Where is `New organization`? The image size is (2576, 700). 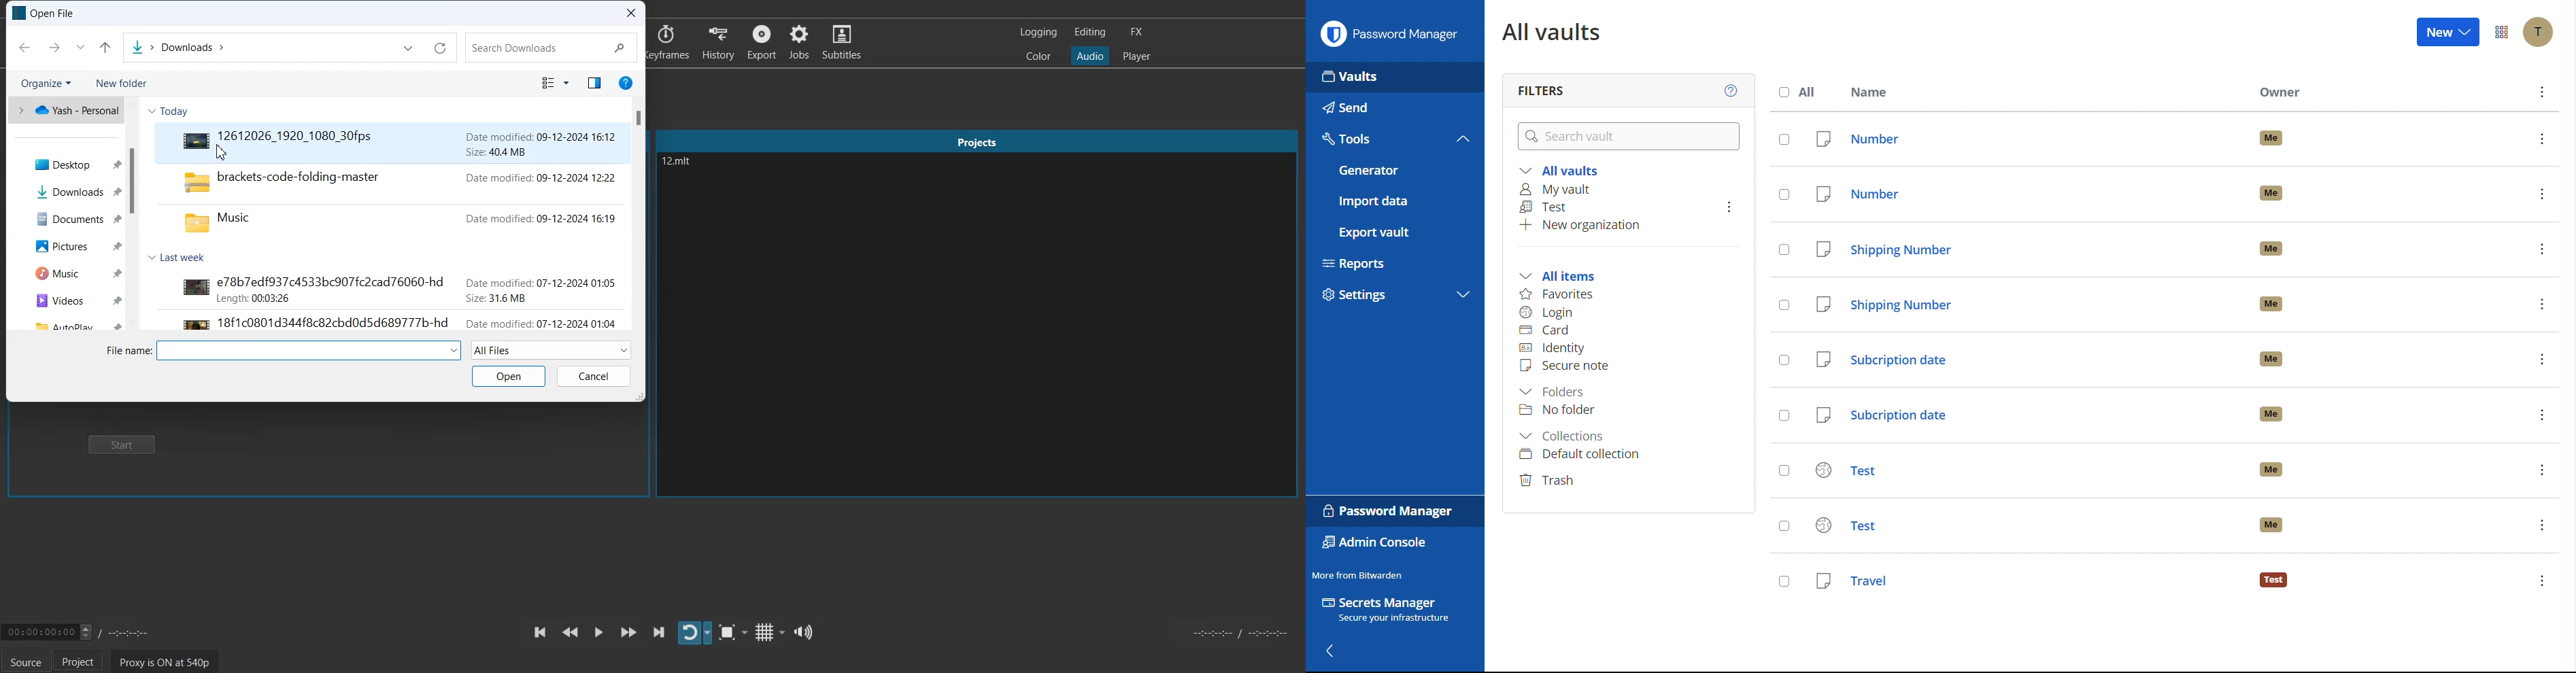
New organization is located at coordinates (1582, 228).